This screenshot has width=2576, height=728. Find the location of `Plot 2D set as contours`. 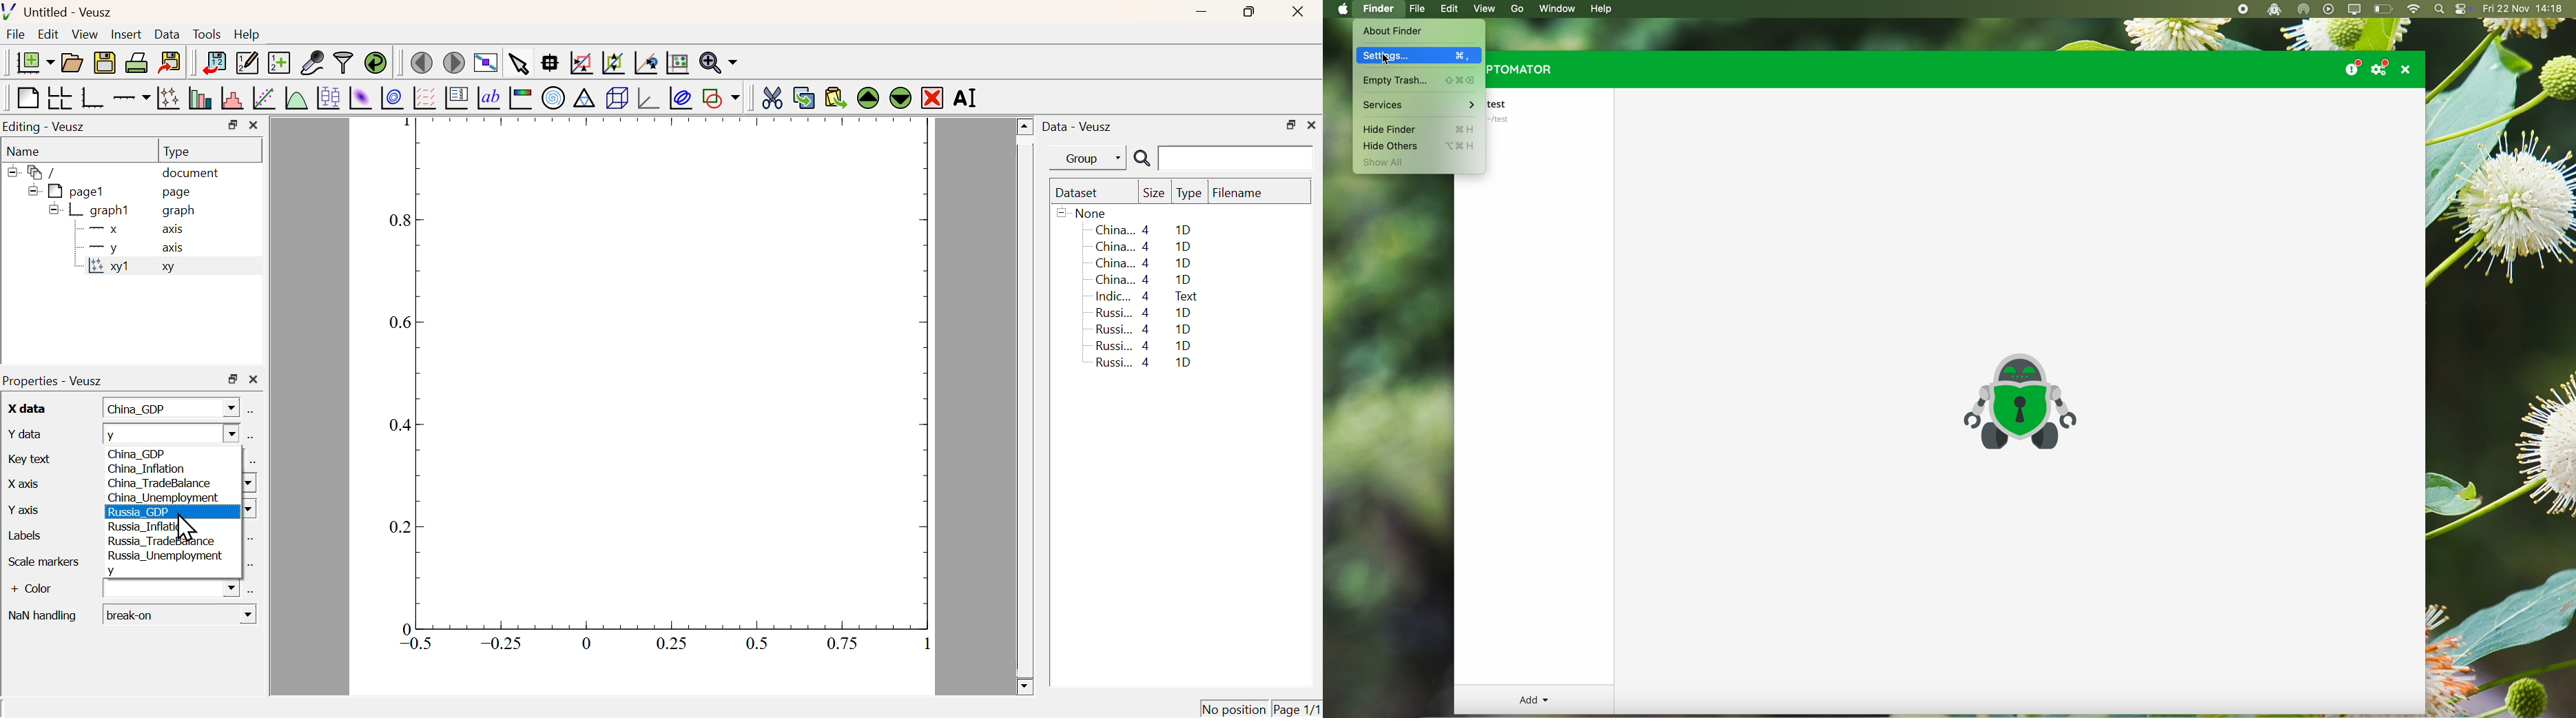

Plot 2D set as contours is located at coordinates (392, 99).